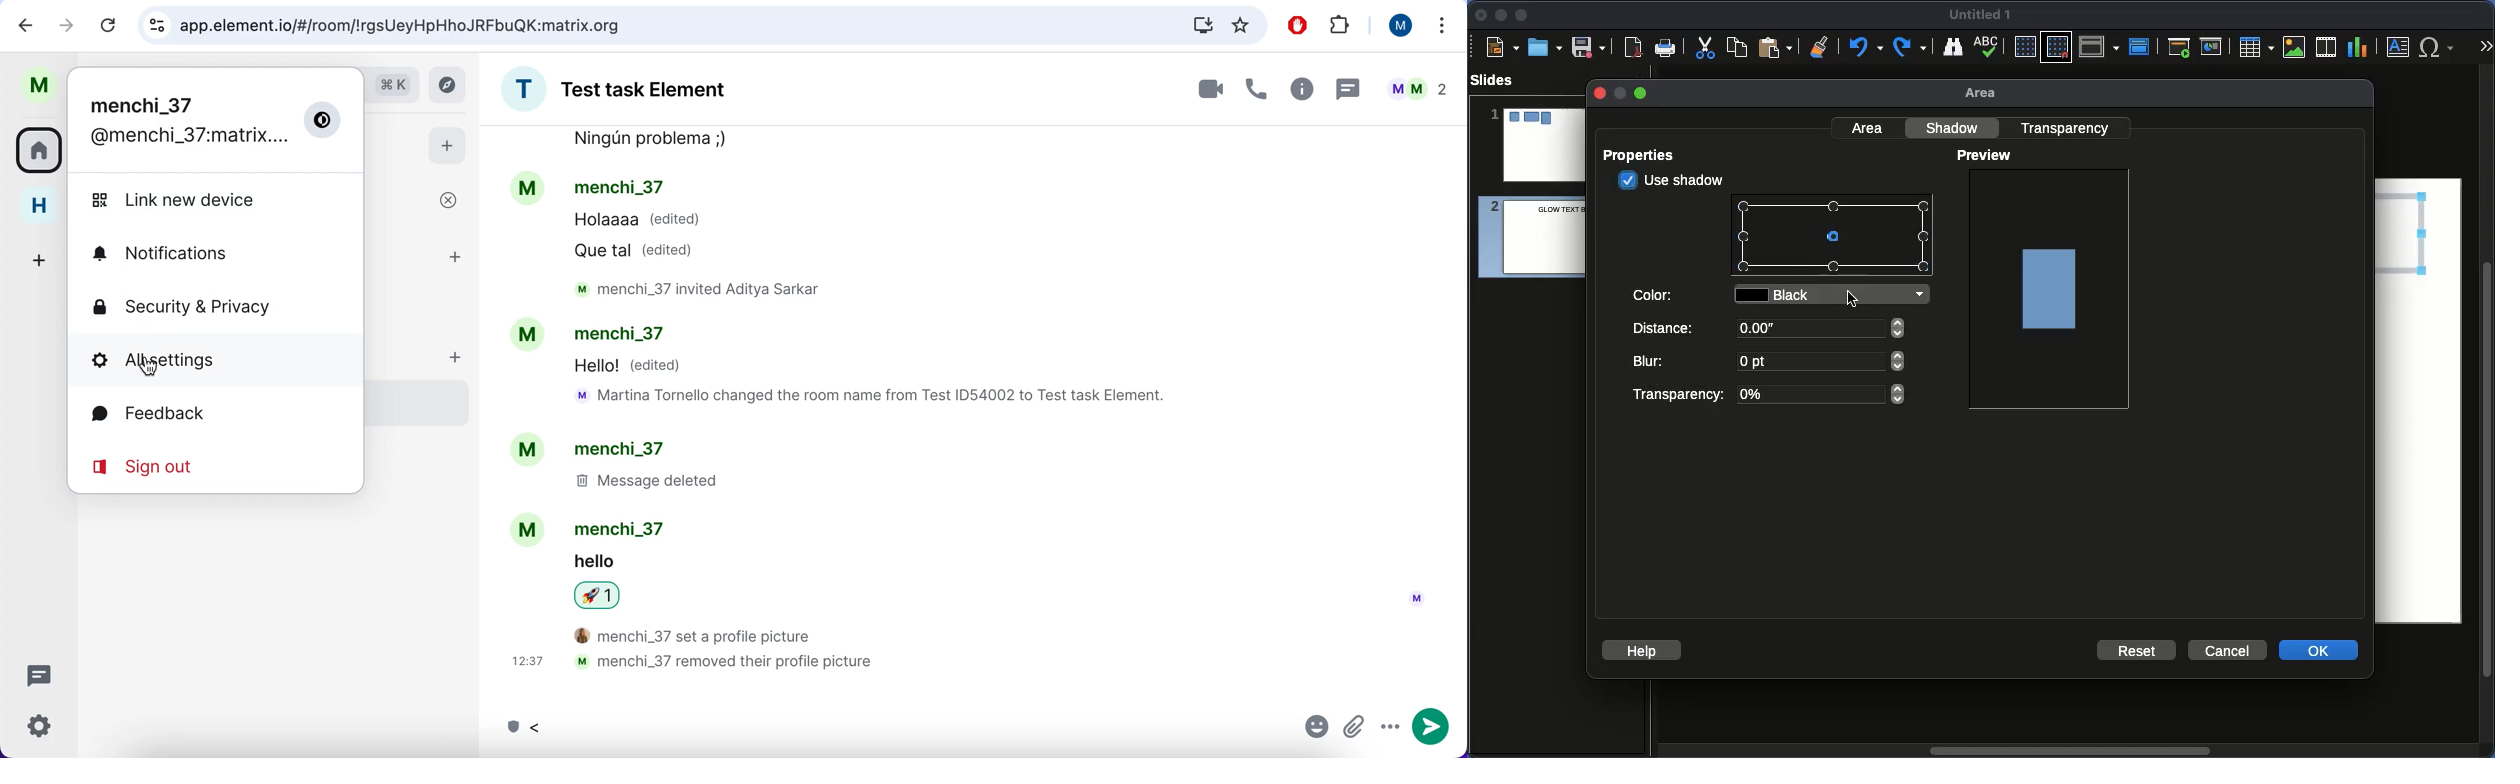 This screenshot has width=2520, height=784. I want to click on First slide, so click(2179, 47).